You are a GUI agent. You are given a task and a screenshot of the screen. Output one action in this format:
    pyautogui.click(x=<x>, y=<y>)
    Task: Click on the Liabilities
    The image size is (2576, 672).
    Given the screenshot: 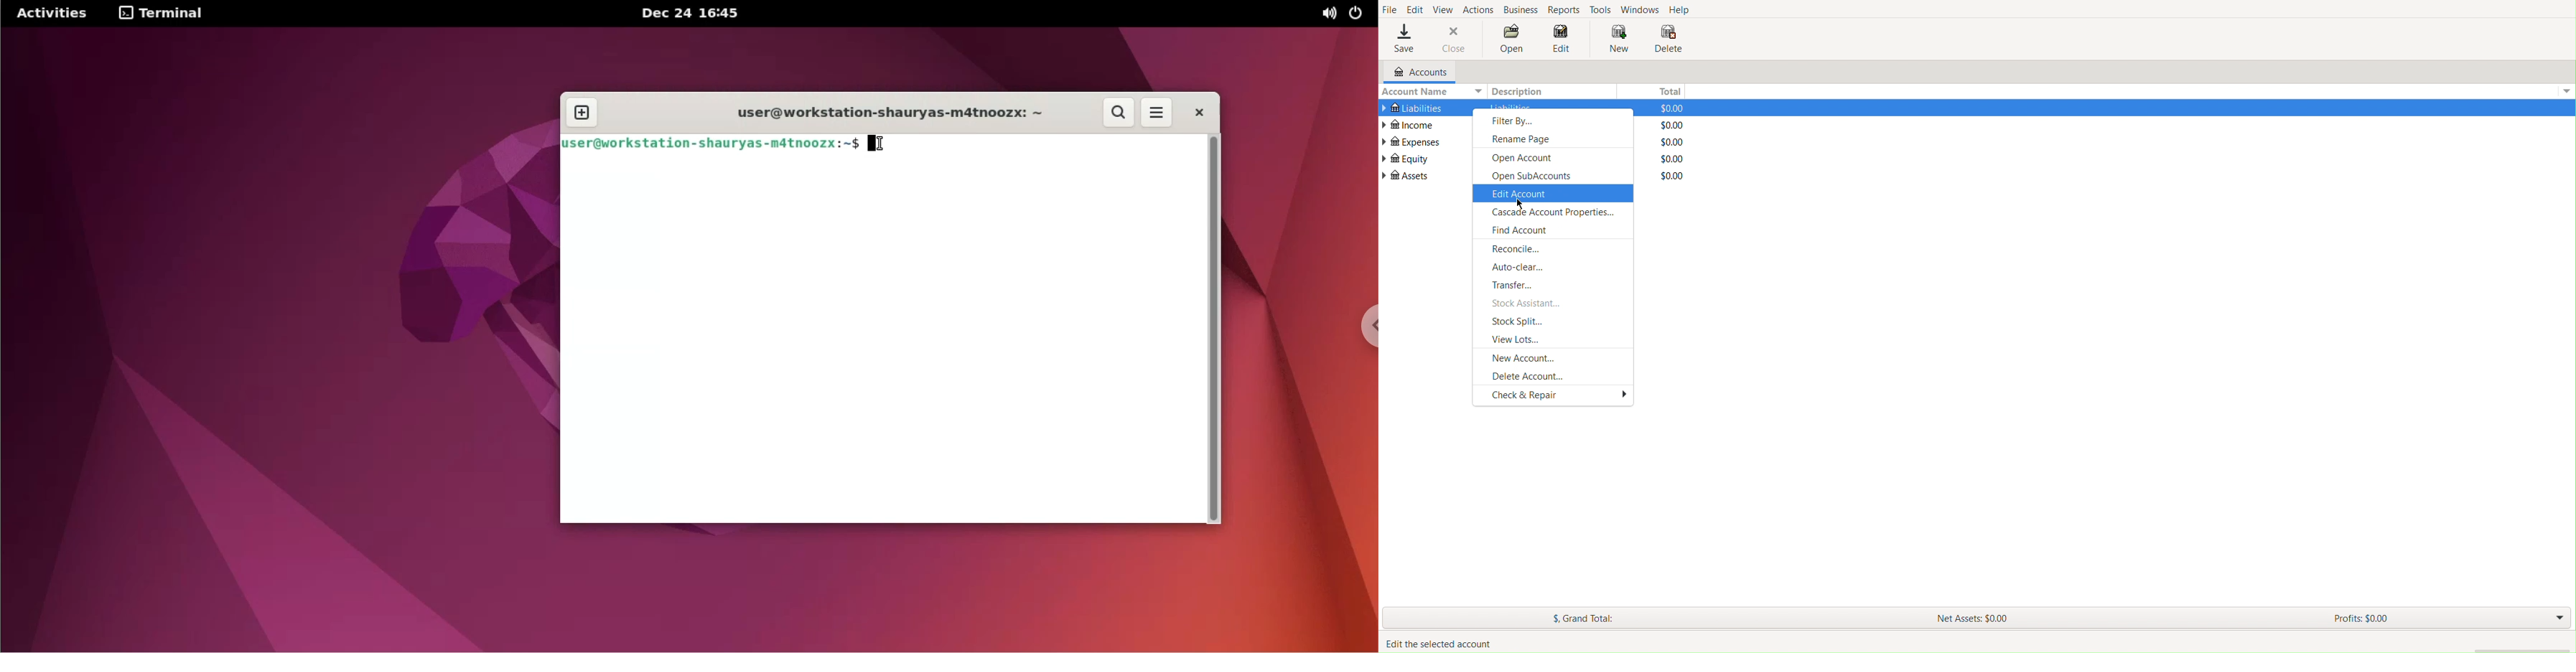 What is the action you would take?
    pyautogui.click(x=1412, y=106)
    